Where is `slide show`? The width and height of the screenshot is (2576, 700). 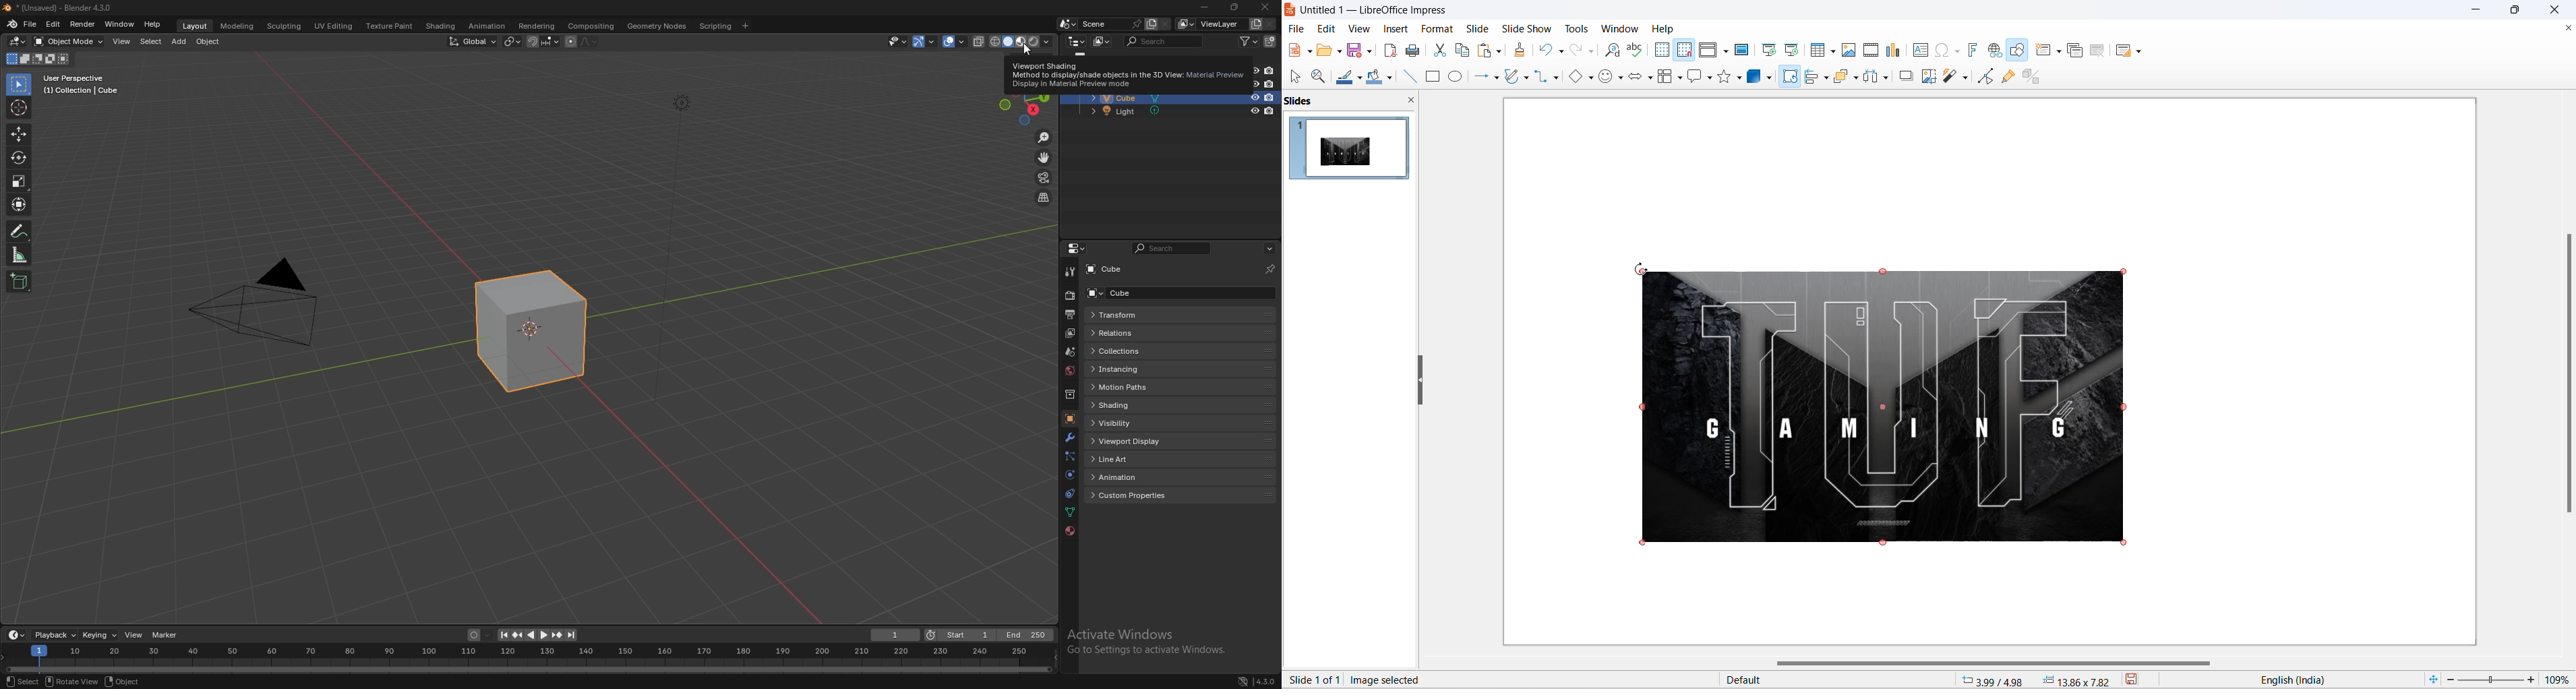
slide show is located at coordinates (1529, 27).